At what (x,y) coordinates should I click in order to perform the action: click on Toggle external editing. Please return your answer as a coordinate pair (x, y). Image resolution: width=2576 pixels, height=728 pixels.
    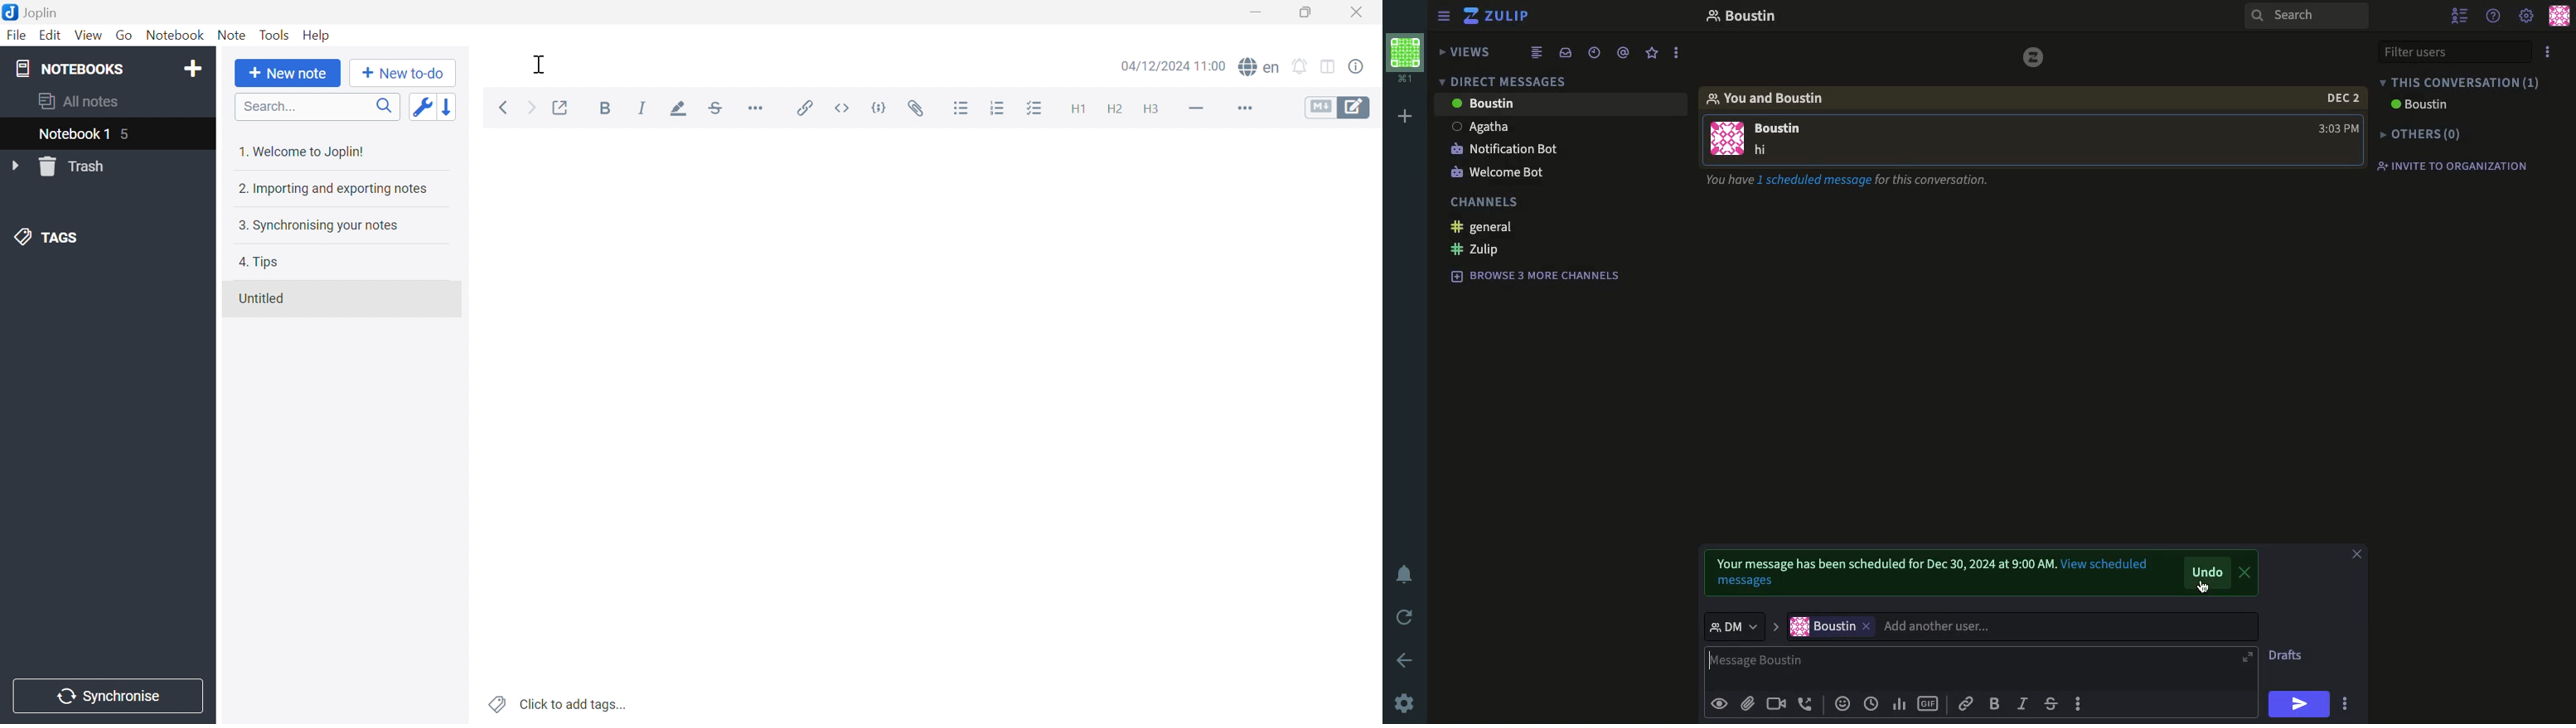
    Looking at the image, I should click on (559, 109).